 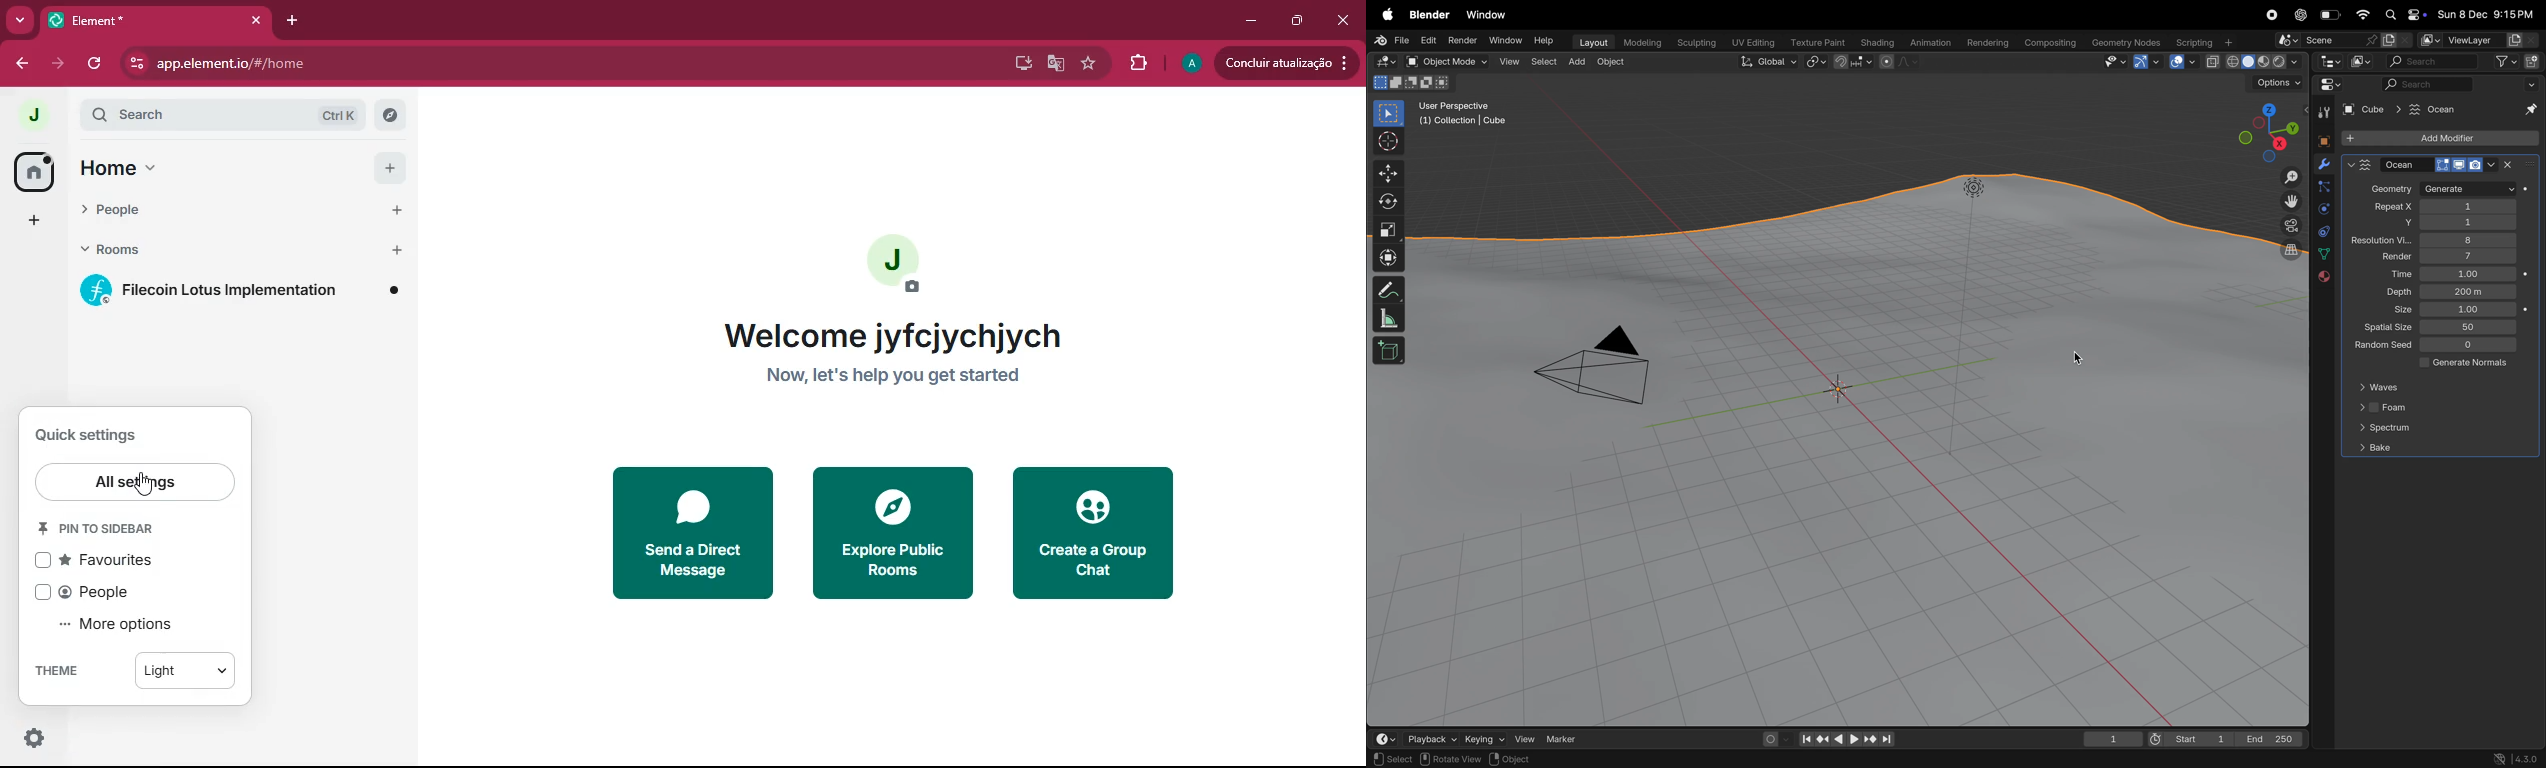 What do you see at coordinates (1491, 15) in the screenshot?
I see `window` at bounding box center [1491, 15].